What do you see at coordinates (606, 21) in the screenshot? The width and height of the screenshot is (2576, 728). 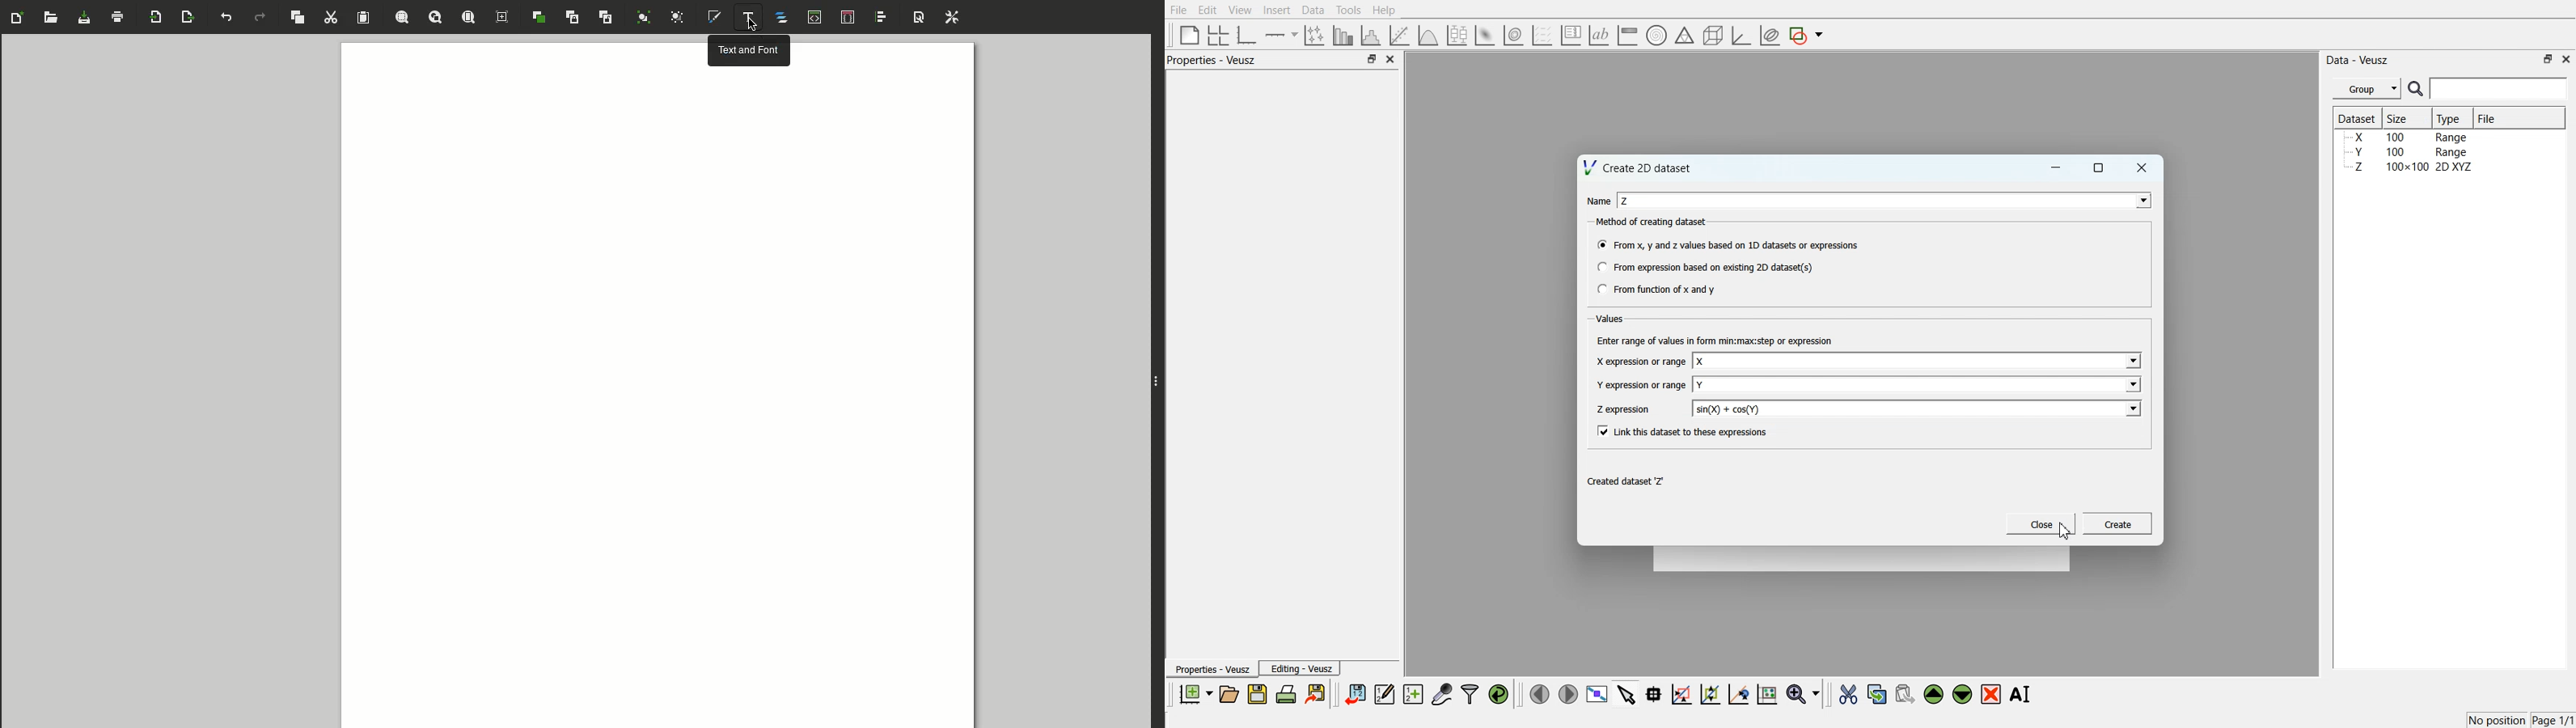 I see `Unlink clone` at bounding box center [606, 21].